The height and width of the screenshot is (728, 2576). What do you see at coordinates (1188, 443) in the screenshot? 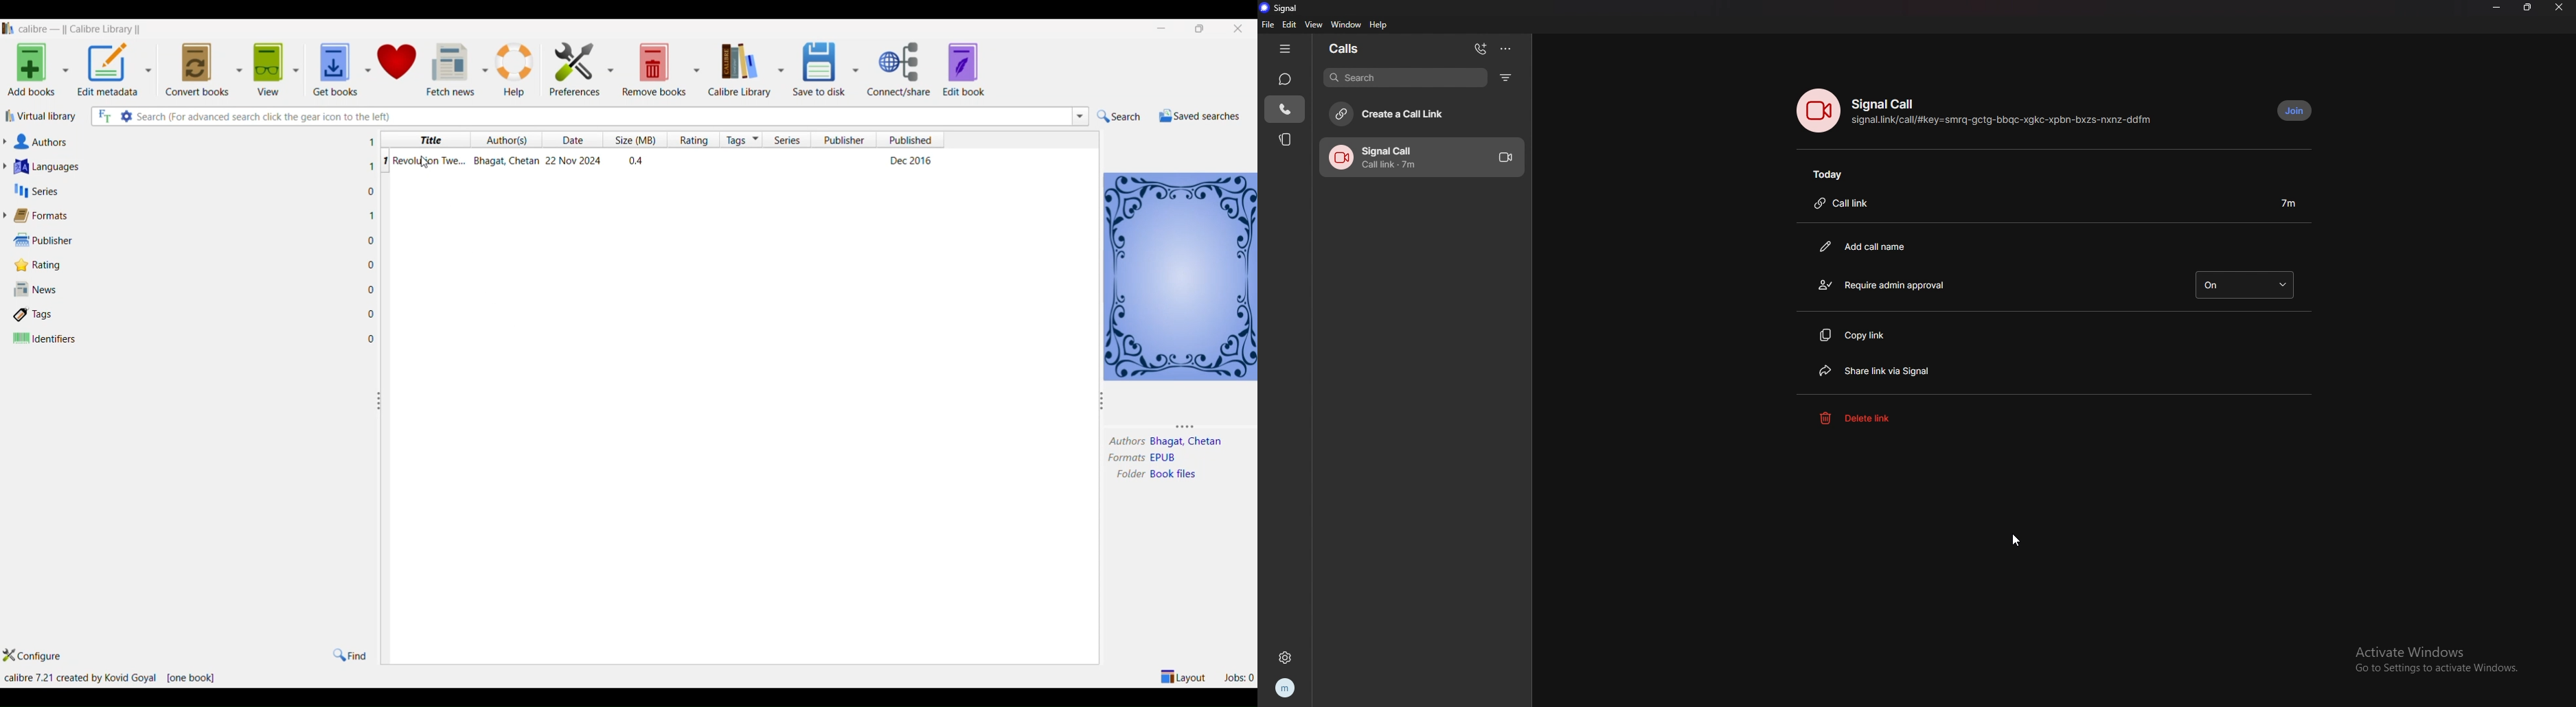
I see `author name` at bounding box center [1188, 443].